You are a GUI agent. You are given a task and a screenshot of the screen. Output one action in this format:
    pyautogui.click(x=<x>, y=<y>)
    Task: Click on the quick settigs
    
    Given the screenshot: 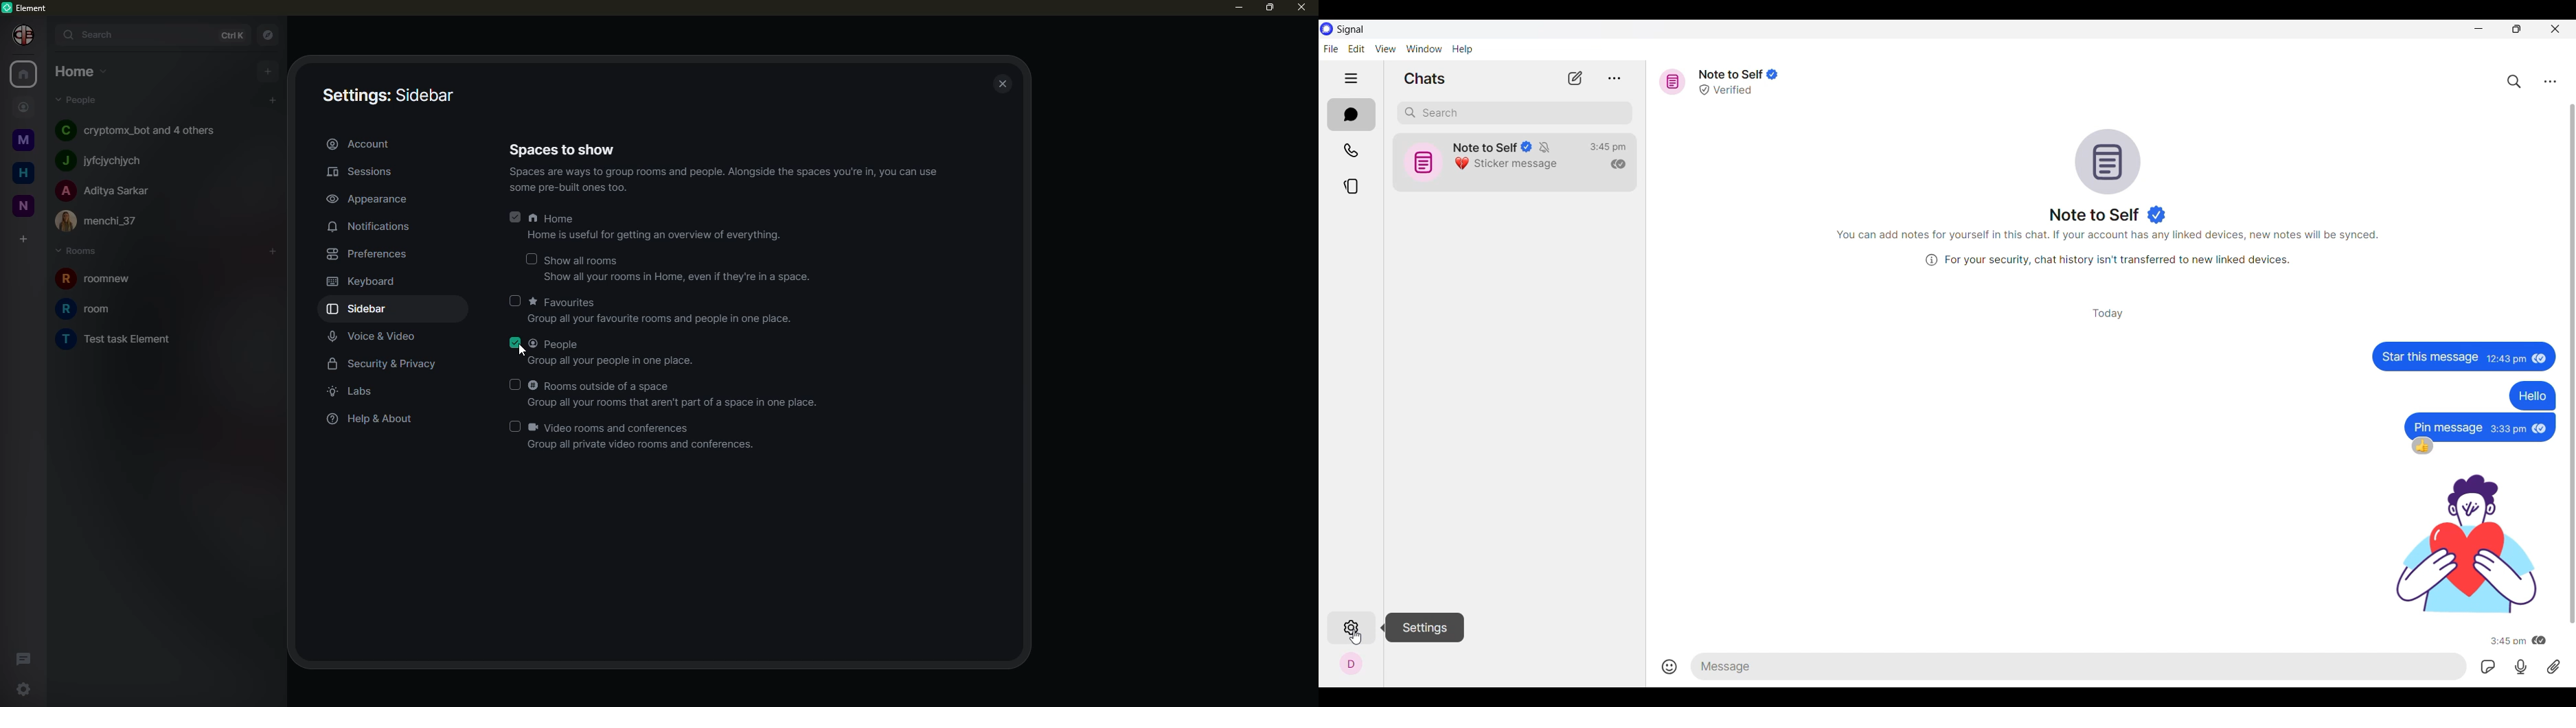 What is the action you would take?
    pyautogui.click(x=25, y=691)
    